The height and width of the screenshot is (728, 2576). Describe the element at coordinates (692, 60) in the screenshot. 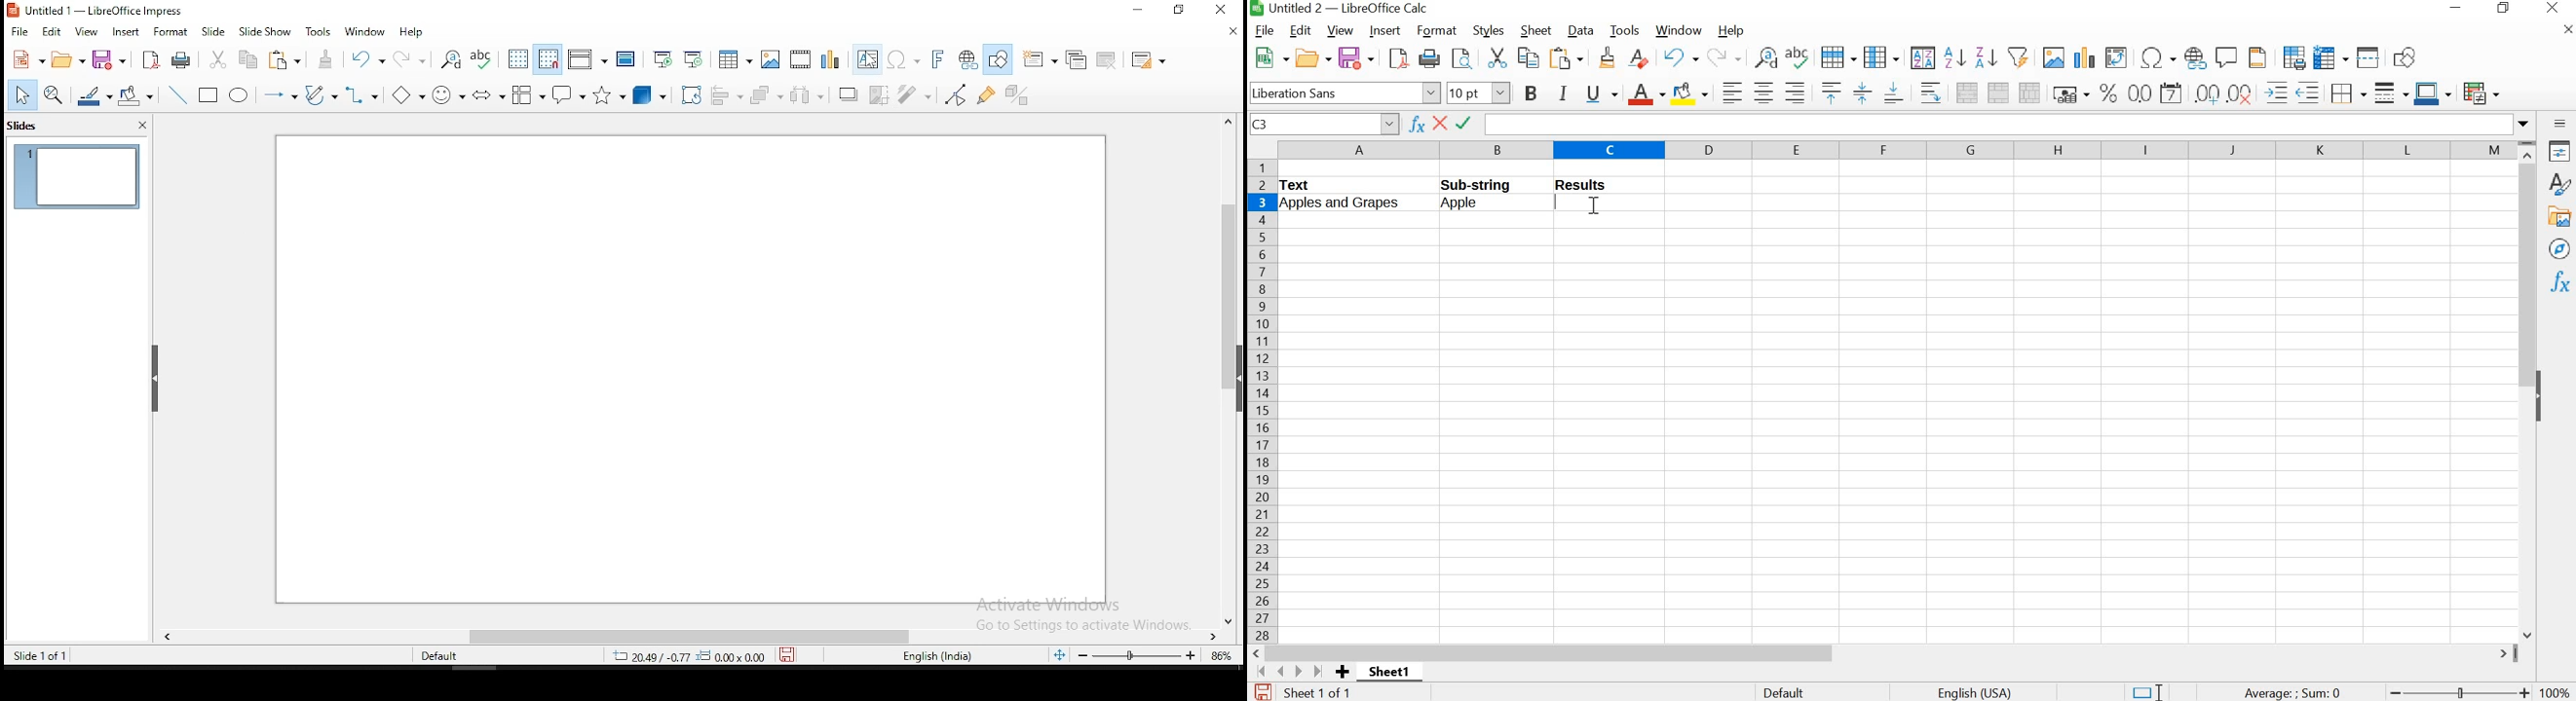

I see `start from current slide` at that location.